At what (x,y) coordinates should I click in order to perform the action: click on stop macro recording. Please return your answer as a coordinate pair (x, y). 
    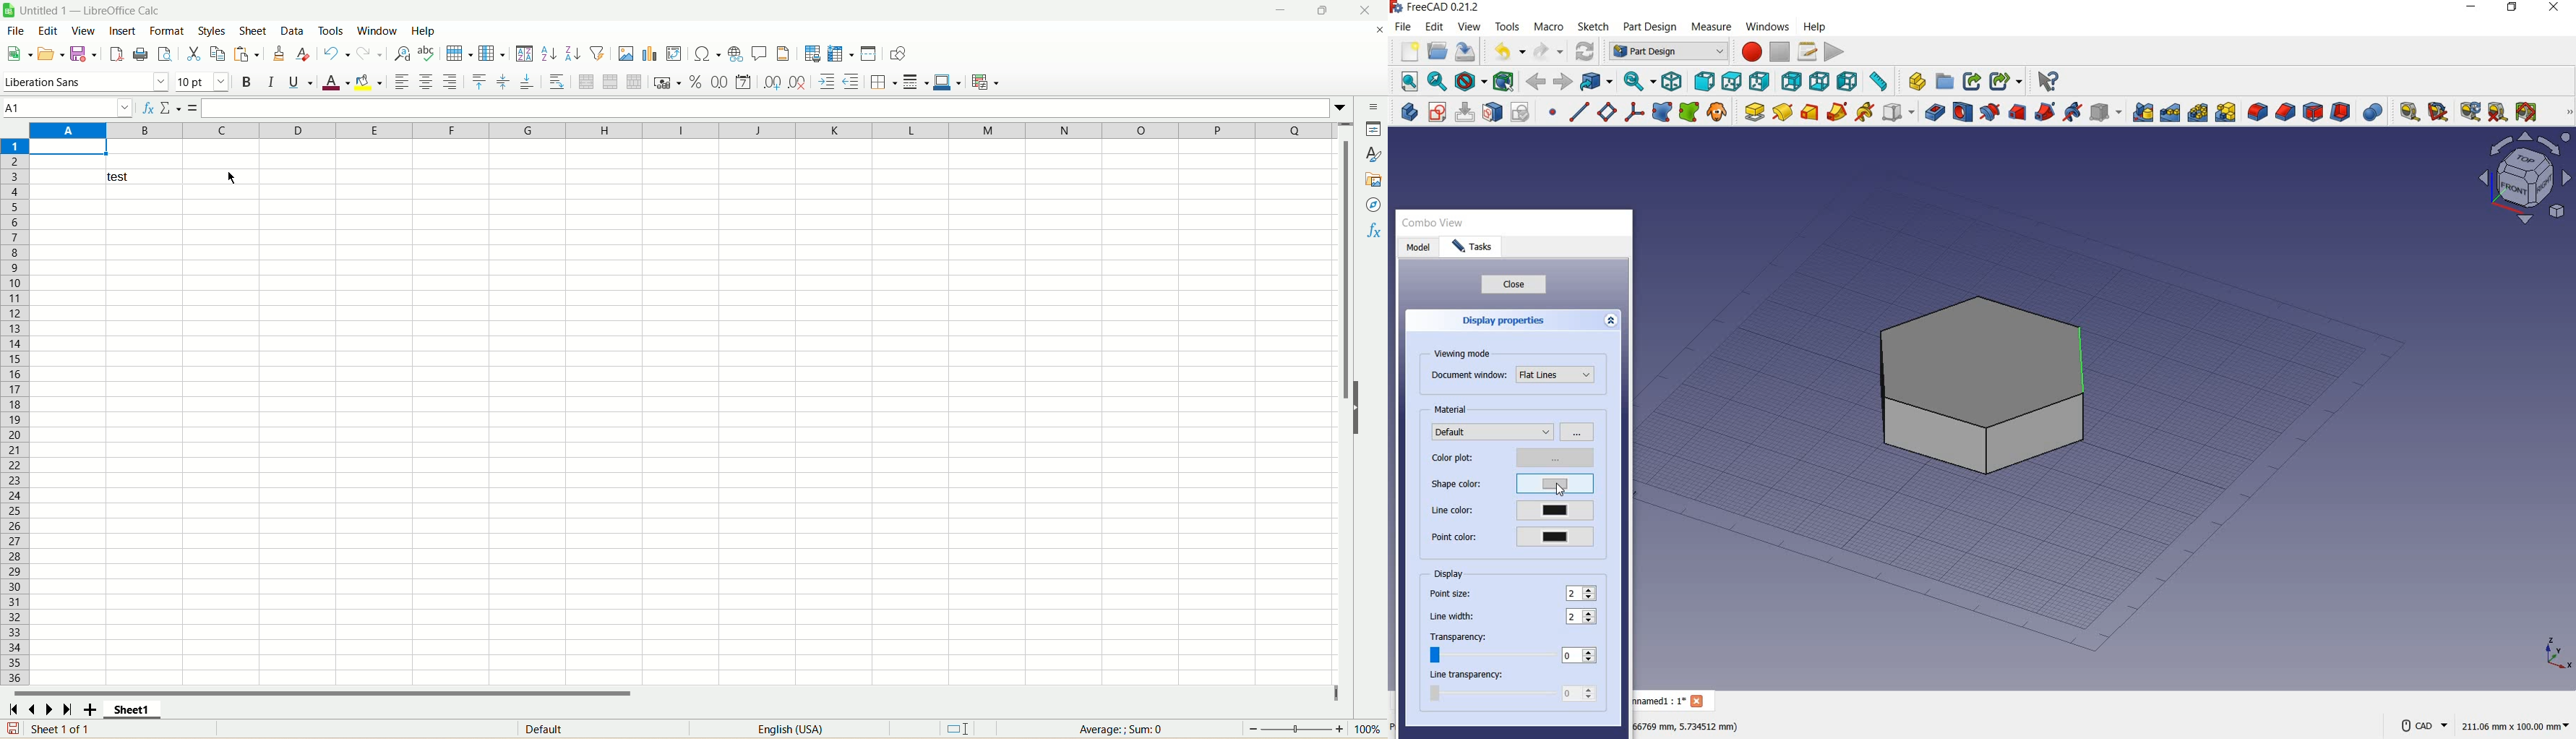
    Looking at the image, I should click on (1780, 52).